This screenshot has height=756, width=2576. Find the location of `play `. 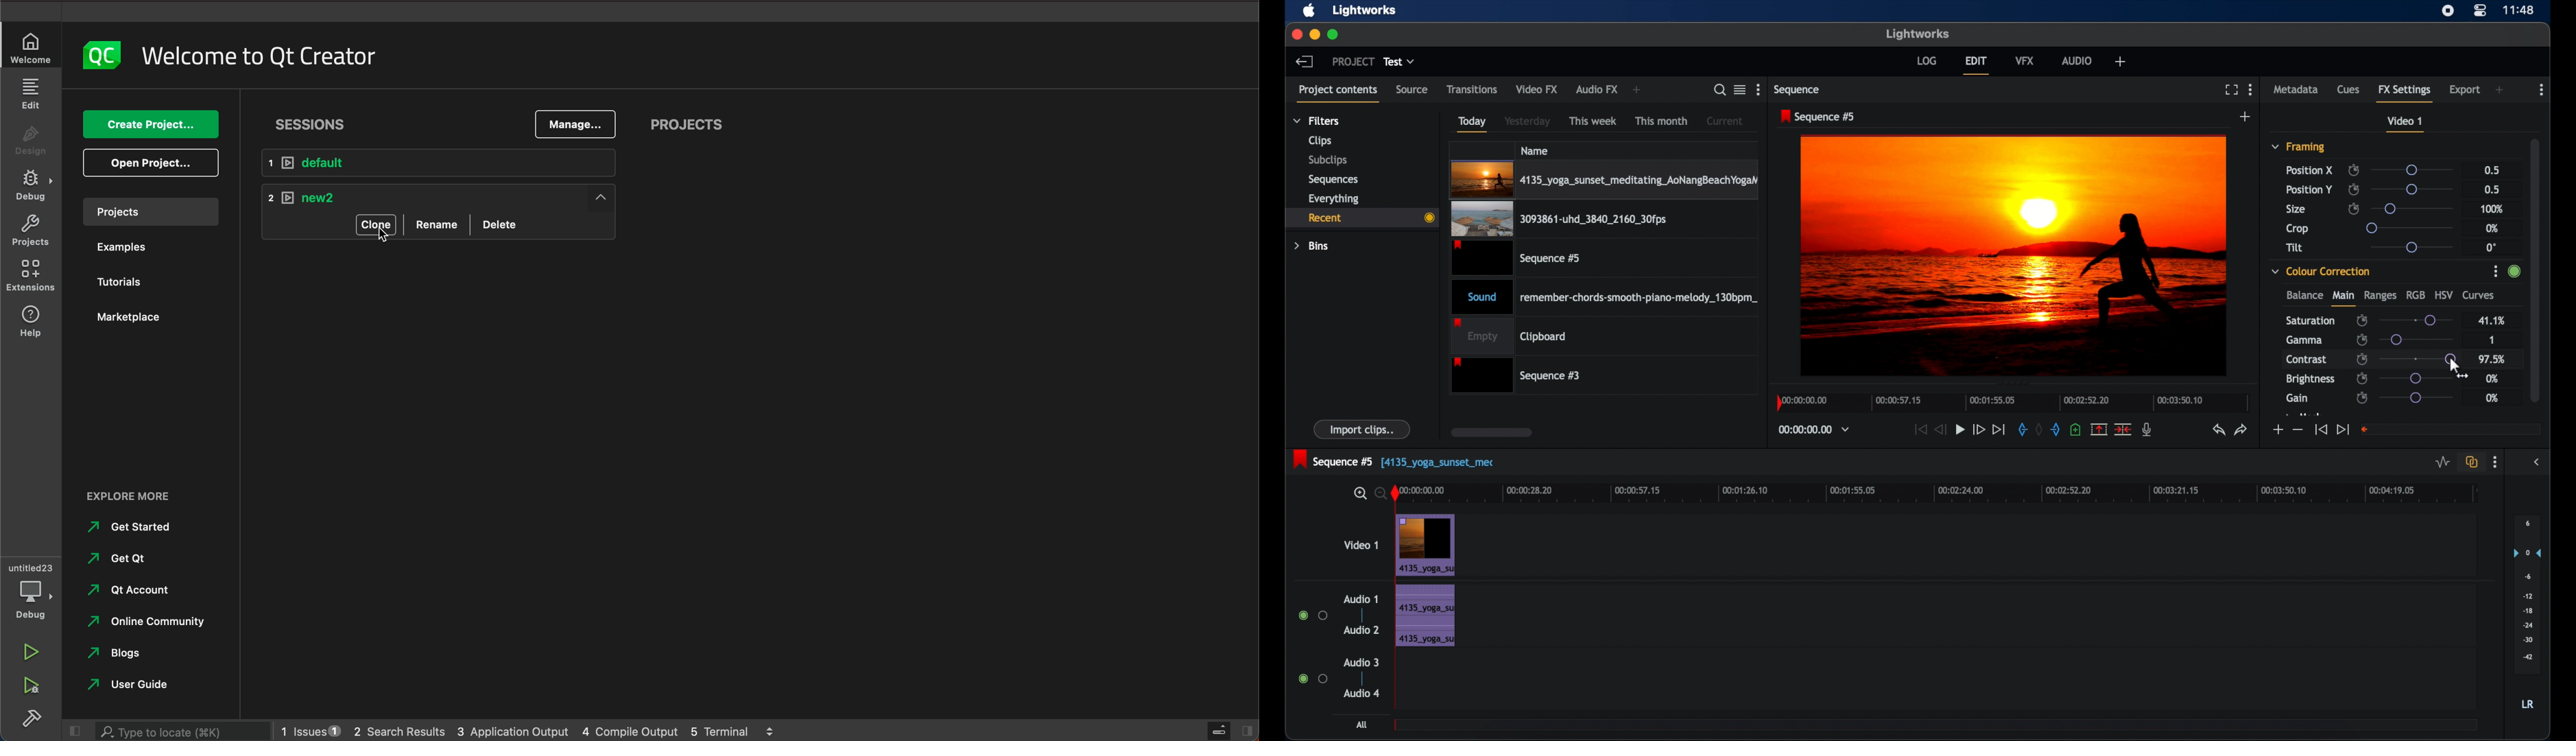

play  is located at coordinates (1960, 430).